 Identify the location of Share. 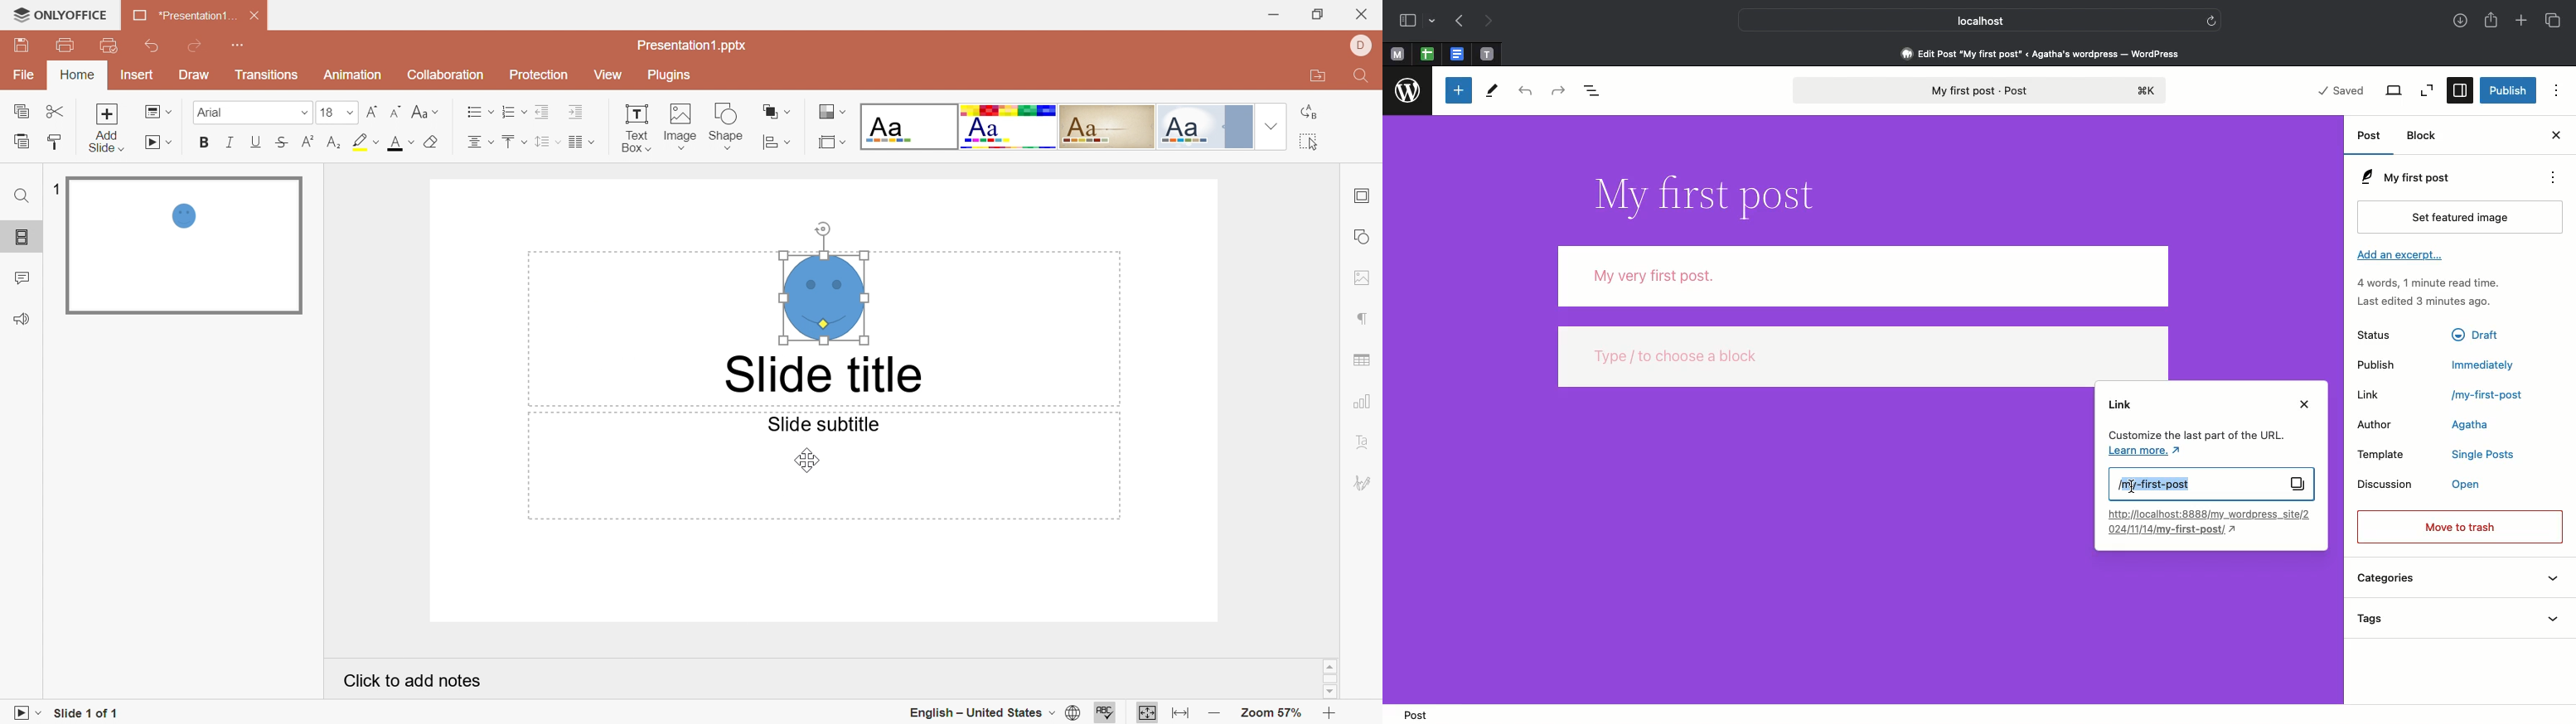
(2492, 22).